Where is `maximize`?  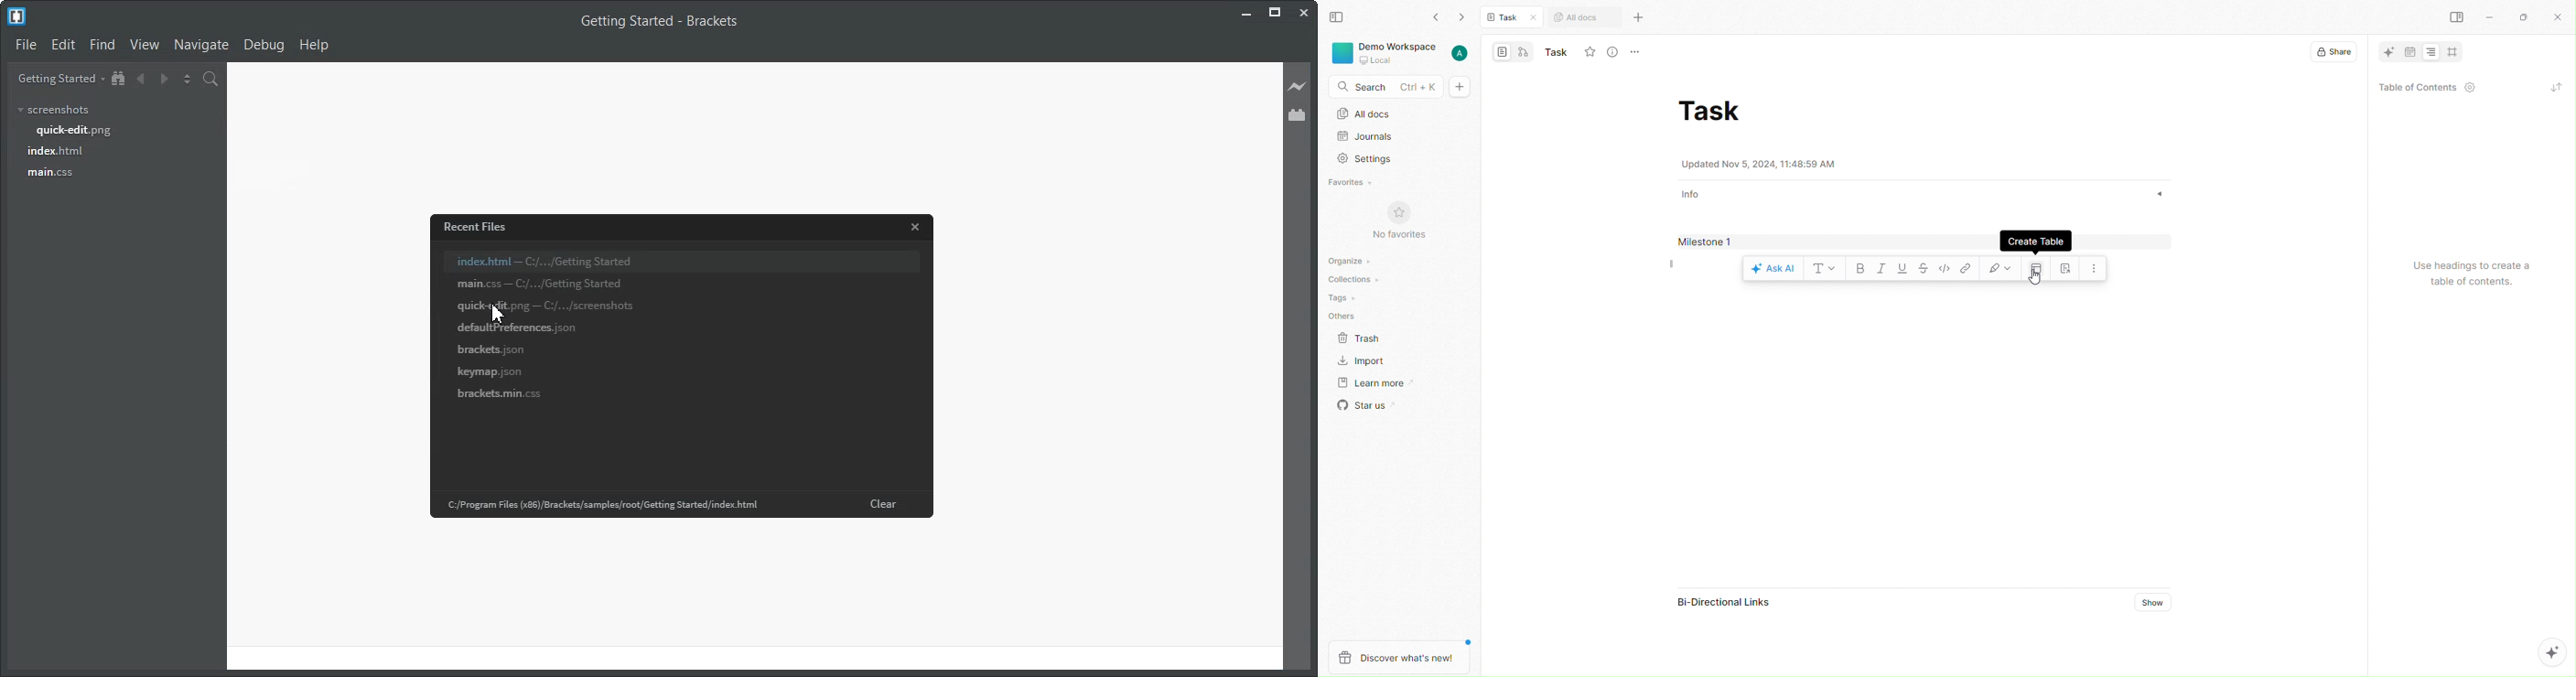 maximize is located at coordinates (2524, 18).